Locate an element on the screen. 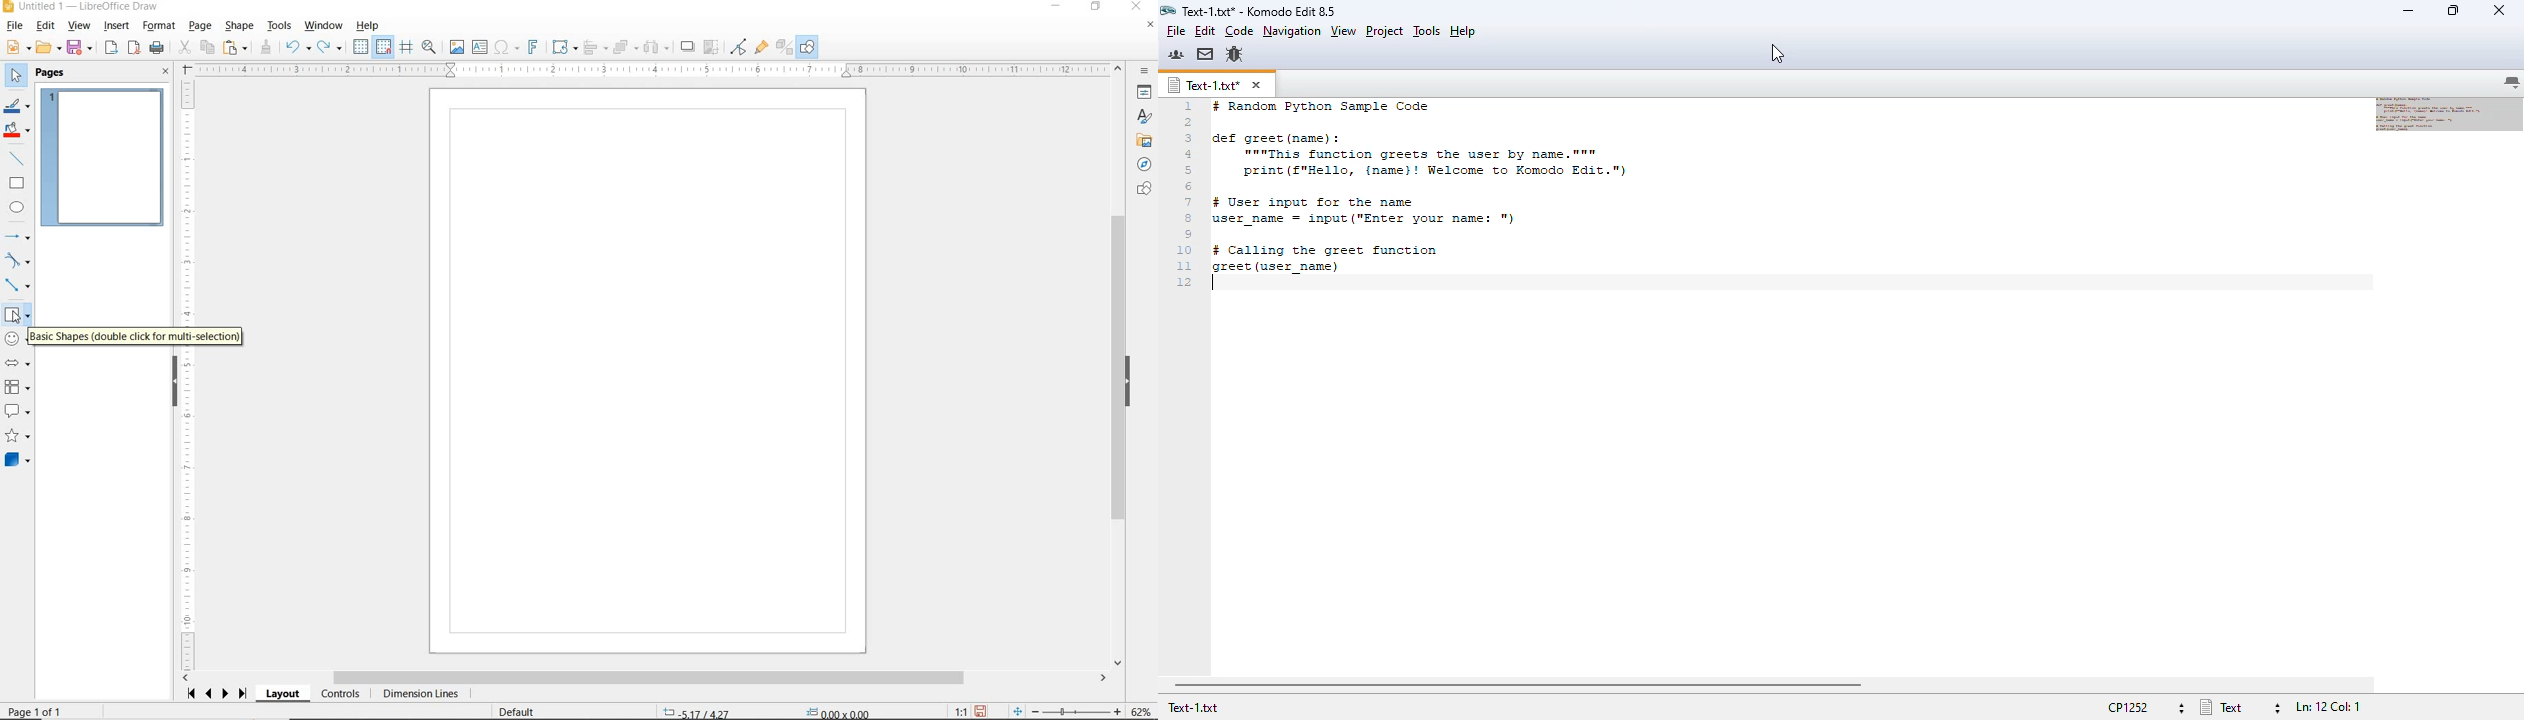 Image resolution: width=2548 pixels, height=728 pixels. PAGE 1 OF 1 is located at coordinates (35, 710).